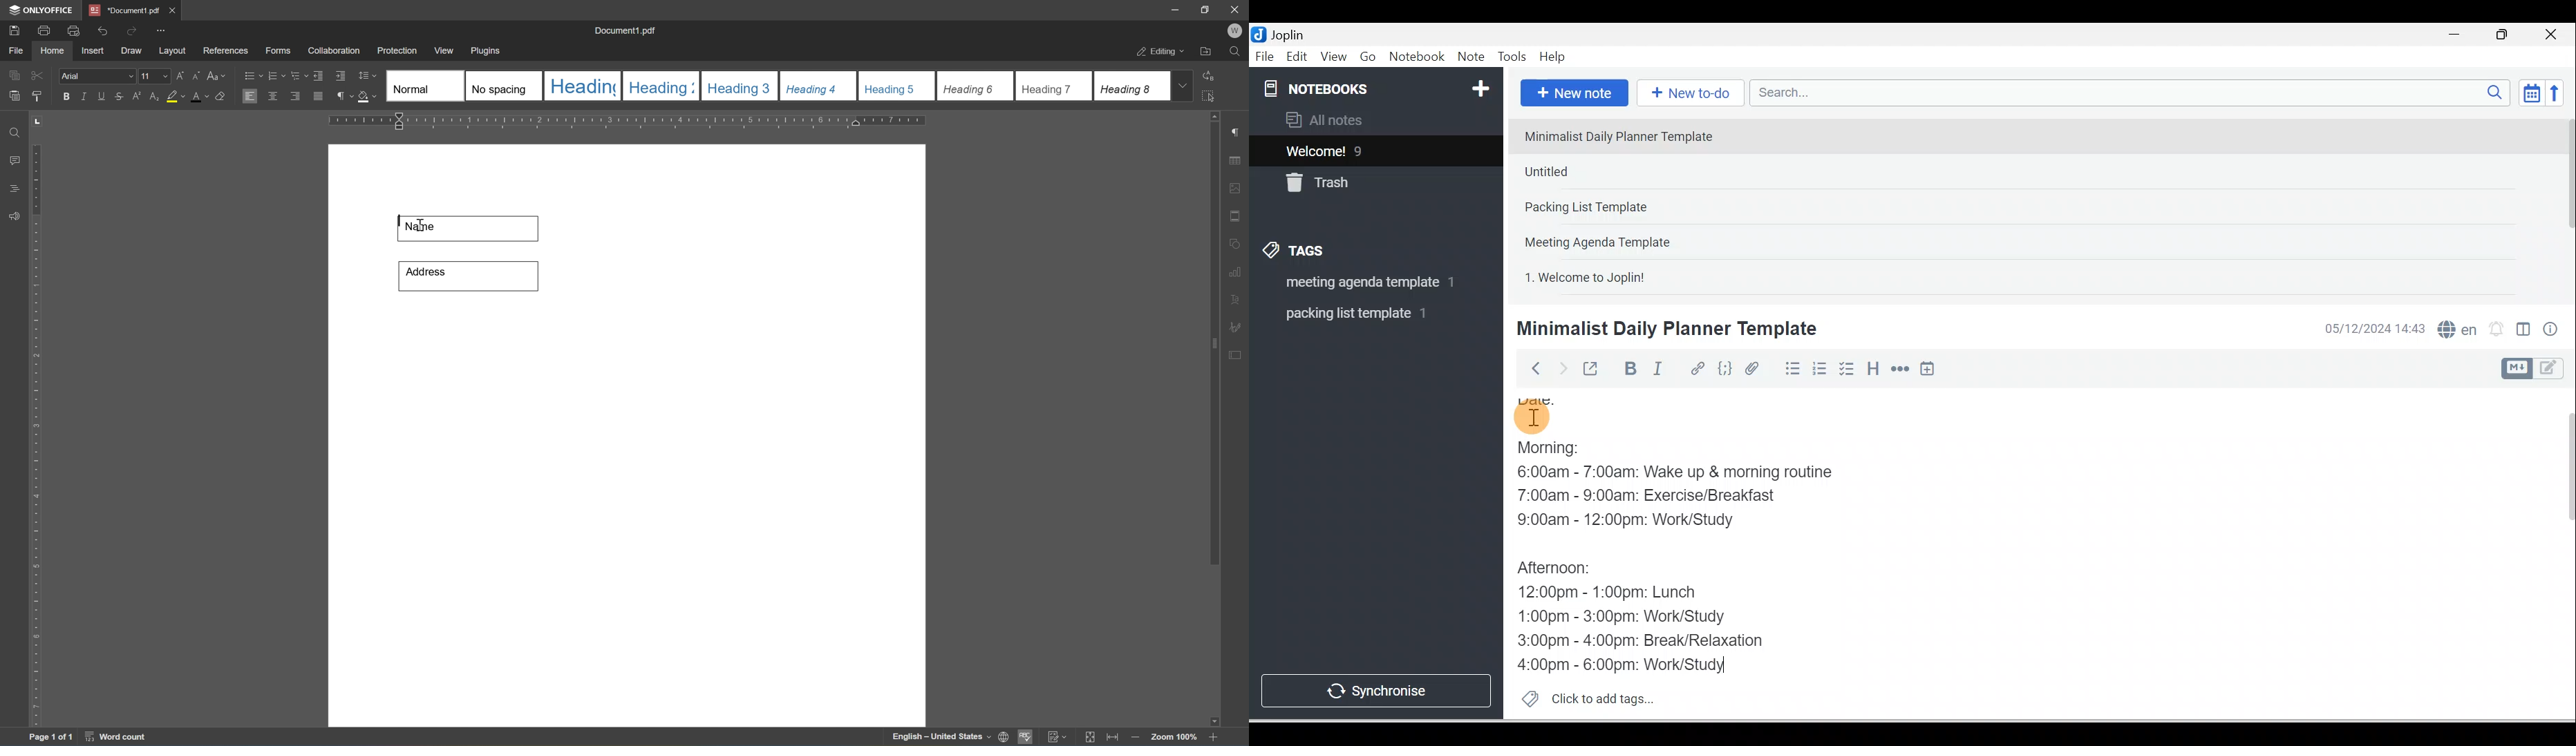 The width and height of the screenshot is (2576, 756). I want to click on 4:00pm - 6:00pm: Work/Study, so click(1625, 667).